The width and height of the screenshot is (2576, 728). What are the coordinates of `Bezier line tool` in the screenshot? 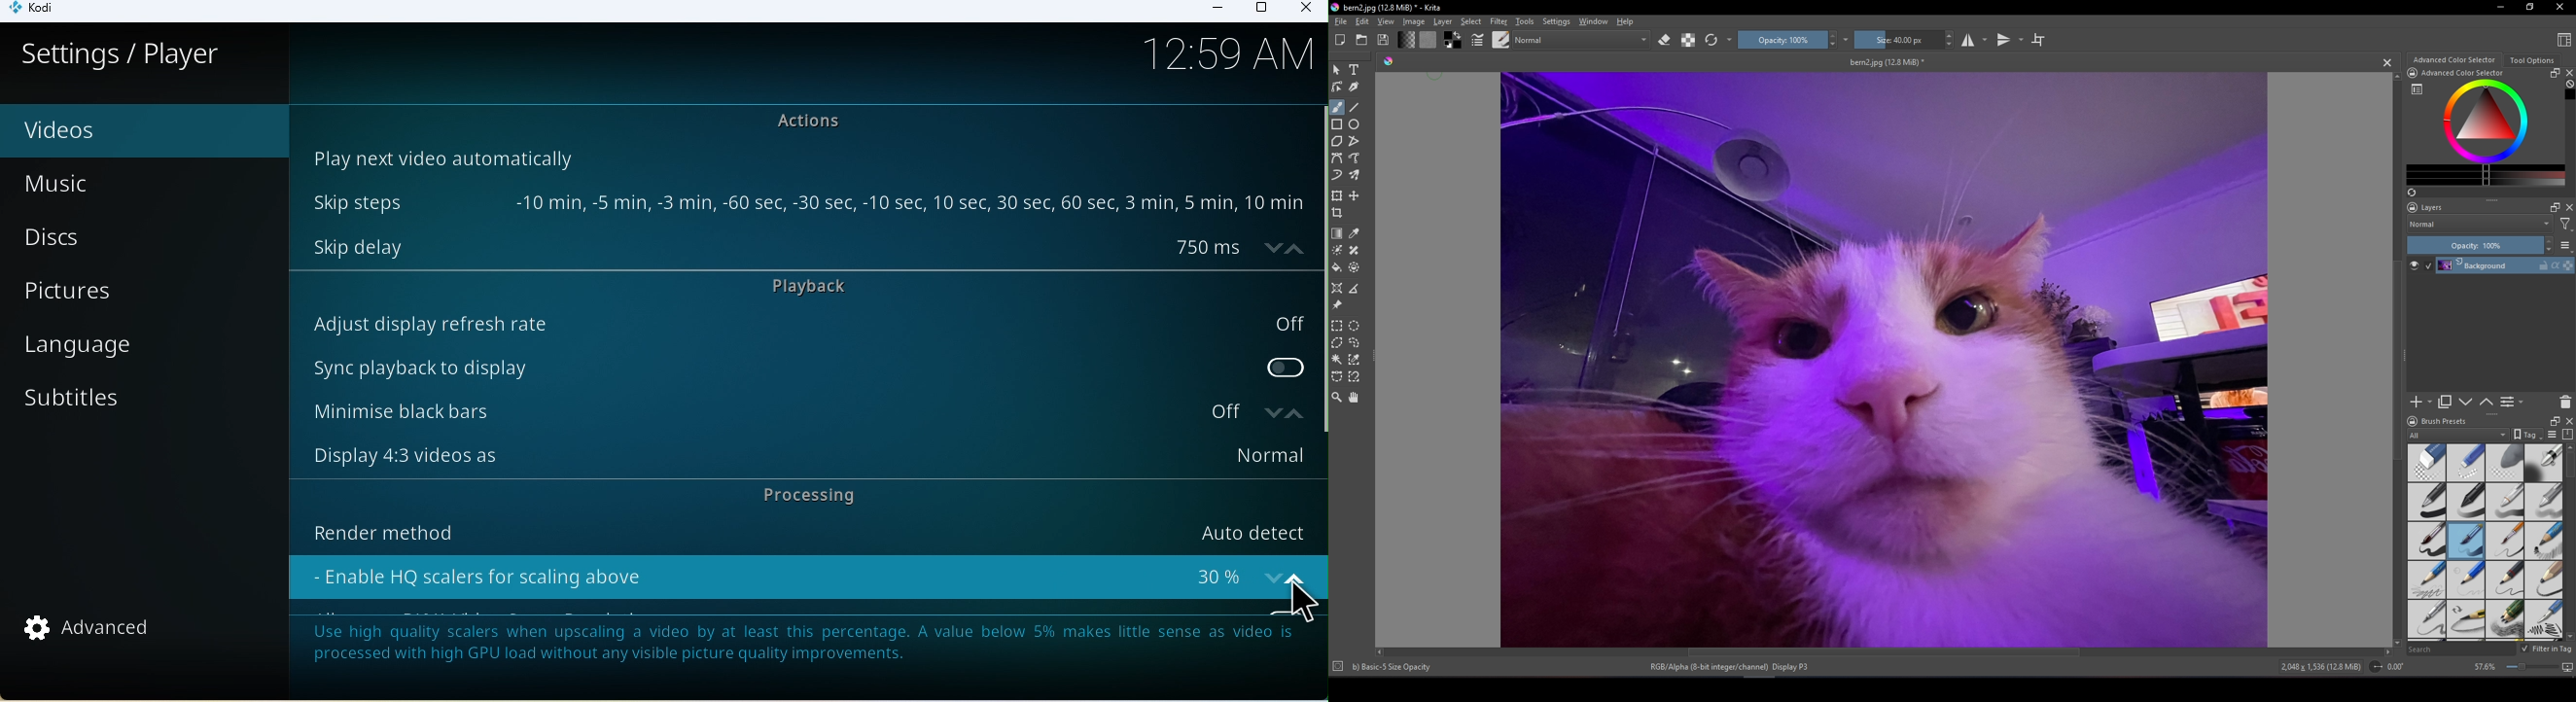 It's located at (1337, 158).